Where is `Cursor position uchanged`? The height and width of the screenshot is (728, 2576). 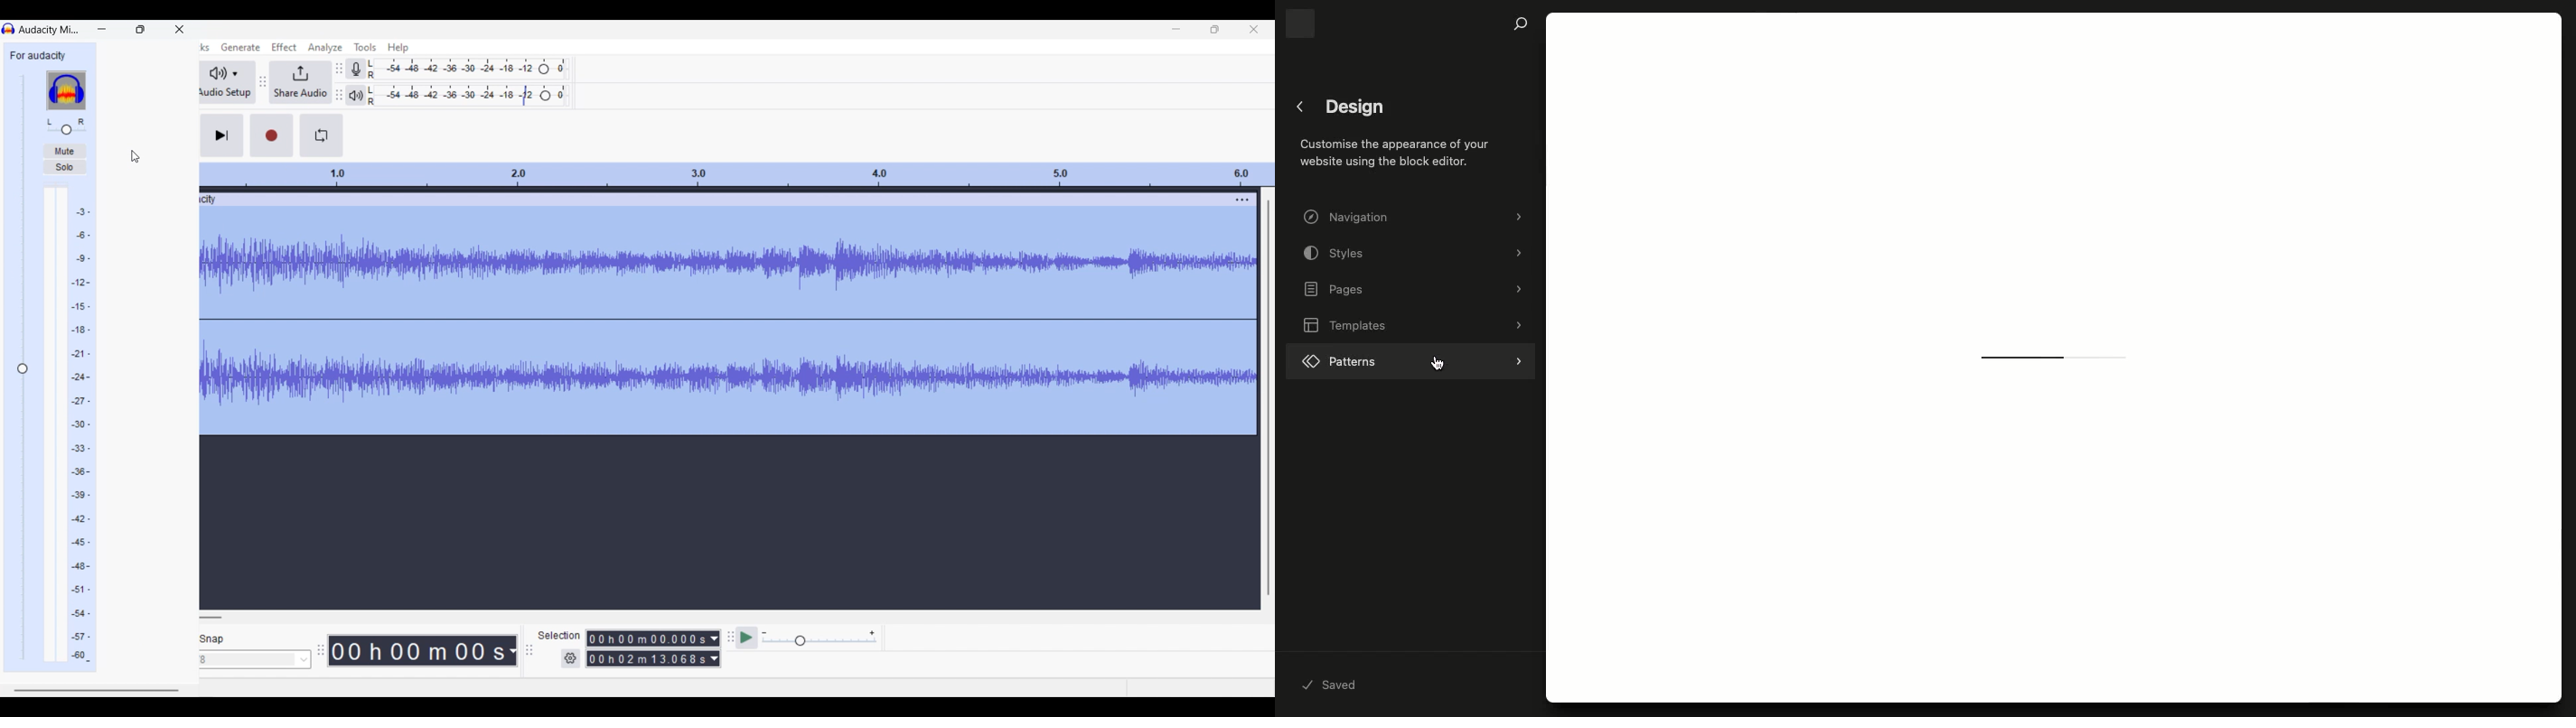
Cursor position uchanged is located at coordinates (136, 157).